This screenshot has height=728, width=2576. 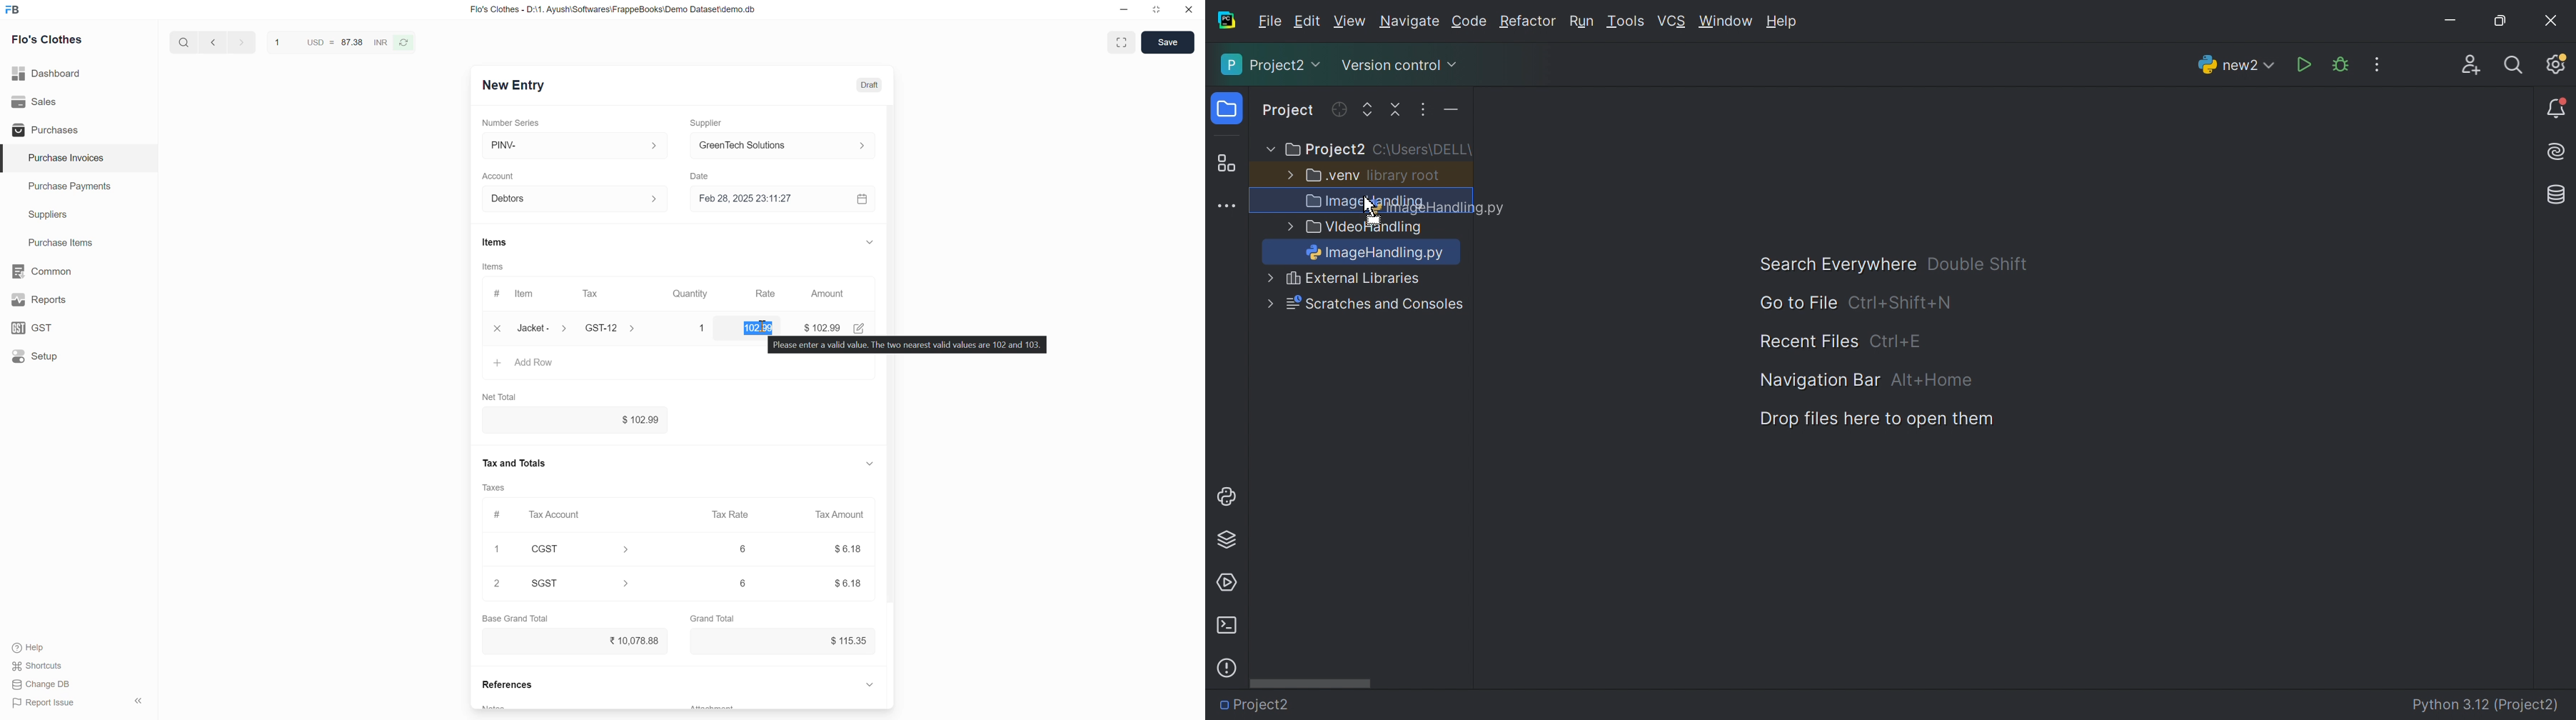 What do you see at coordinates (1168, 42) in the screenshot?
I see `Save` at bounding box center [1168, 42].